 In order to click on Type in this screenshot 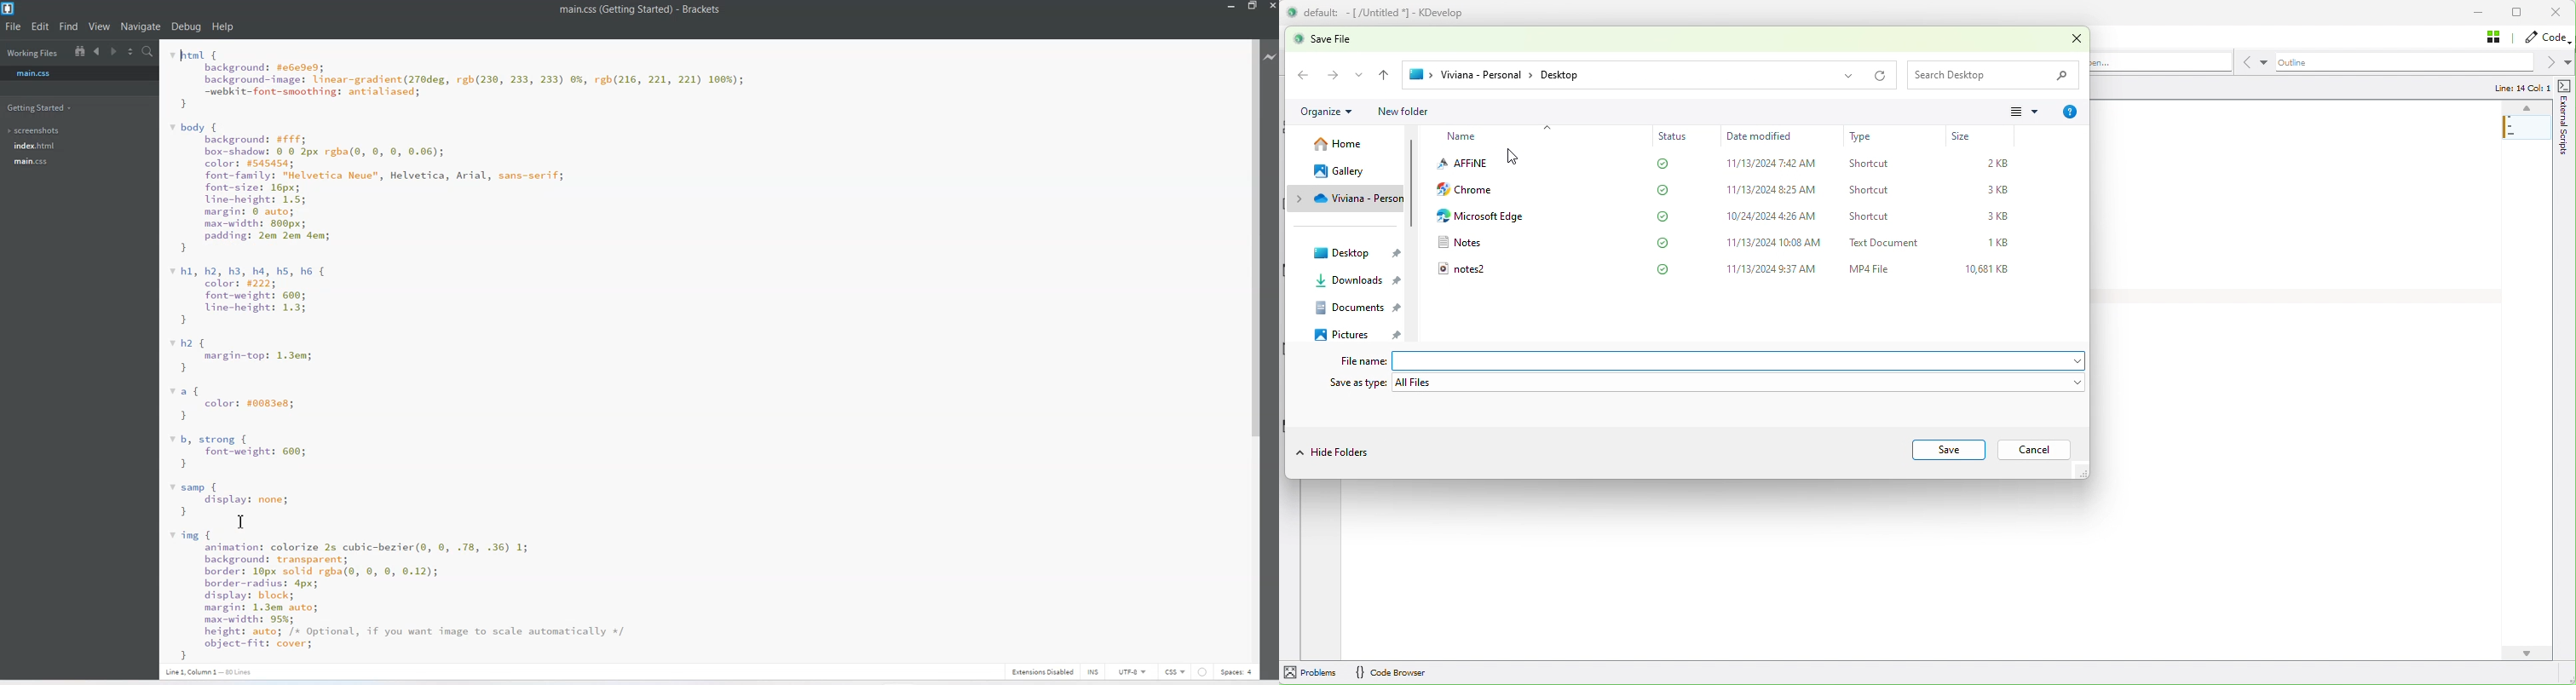, I will do `click(1861, 137)`.